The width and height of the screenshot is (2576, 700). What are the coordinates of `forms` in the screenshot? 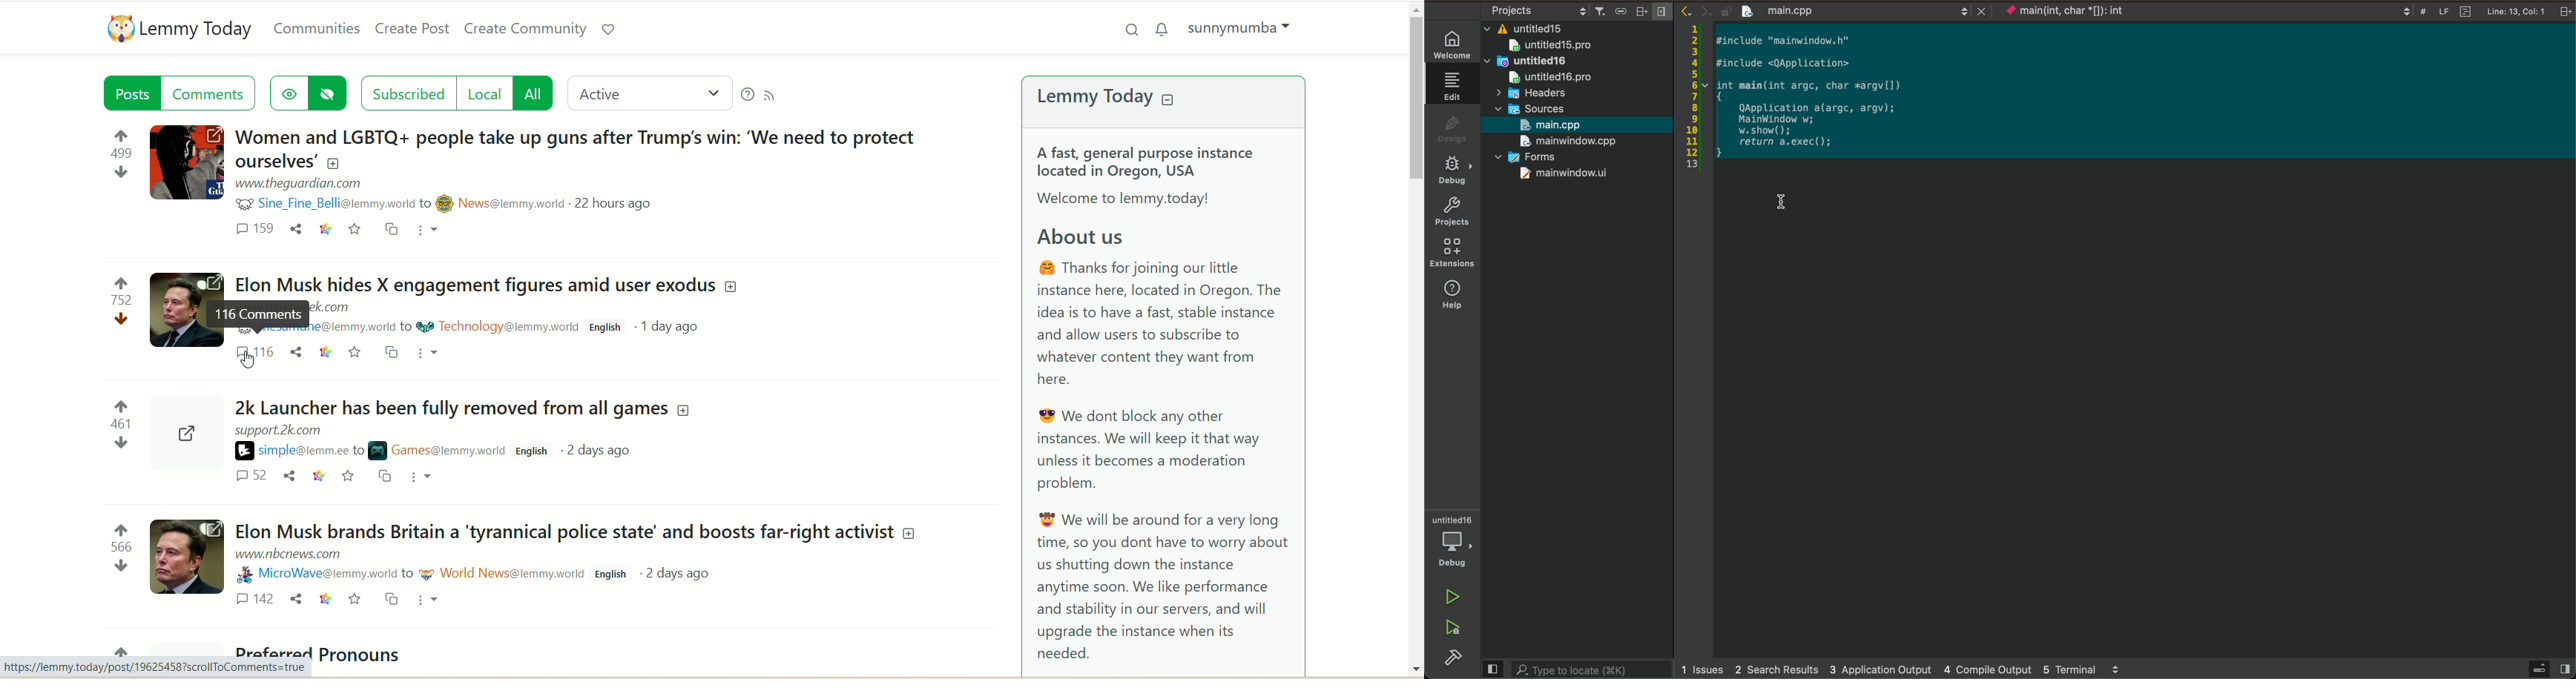 It's located at (1534, 156).